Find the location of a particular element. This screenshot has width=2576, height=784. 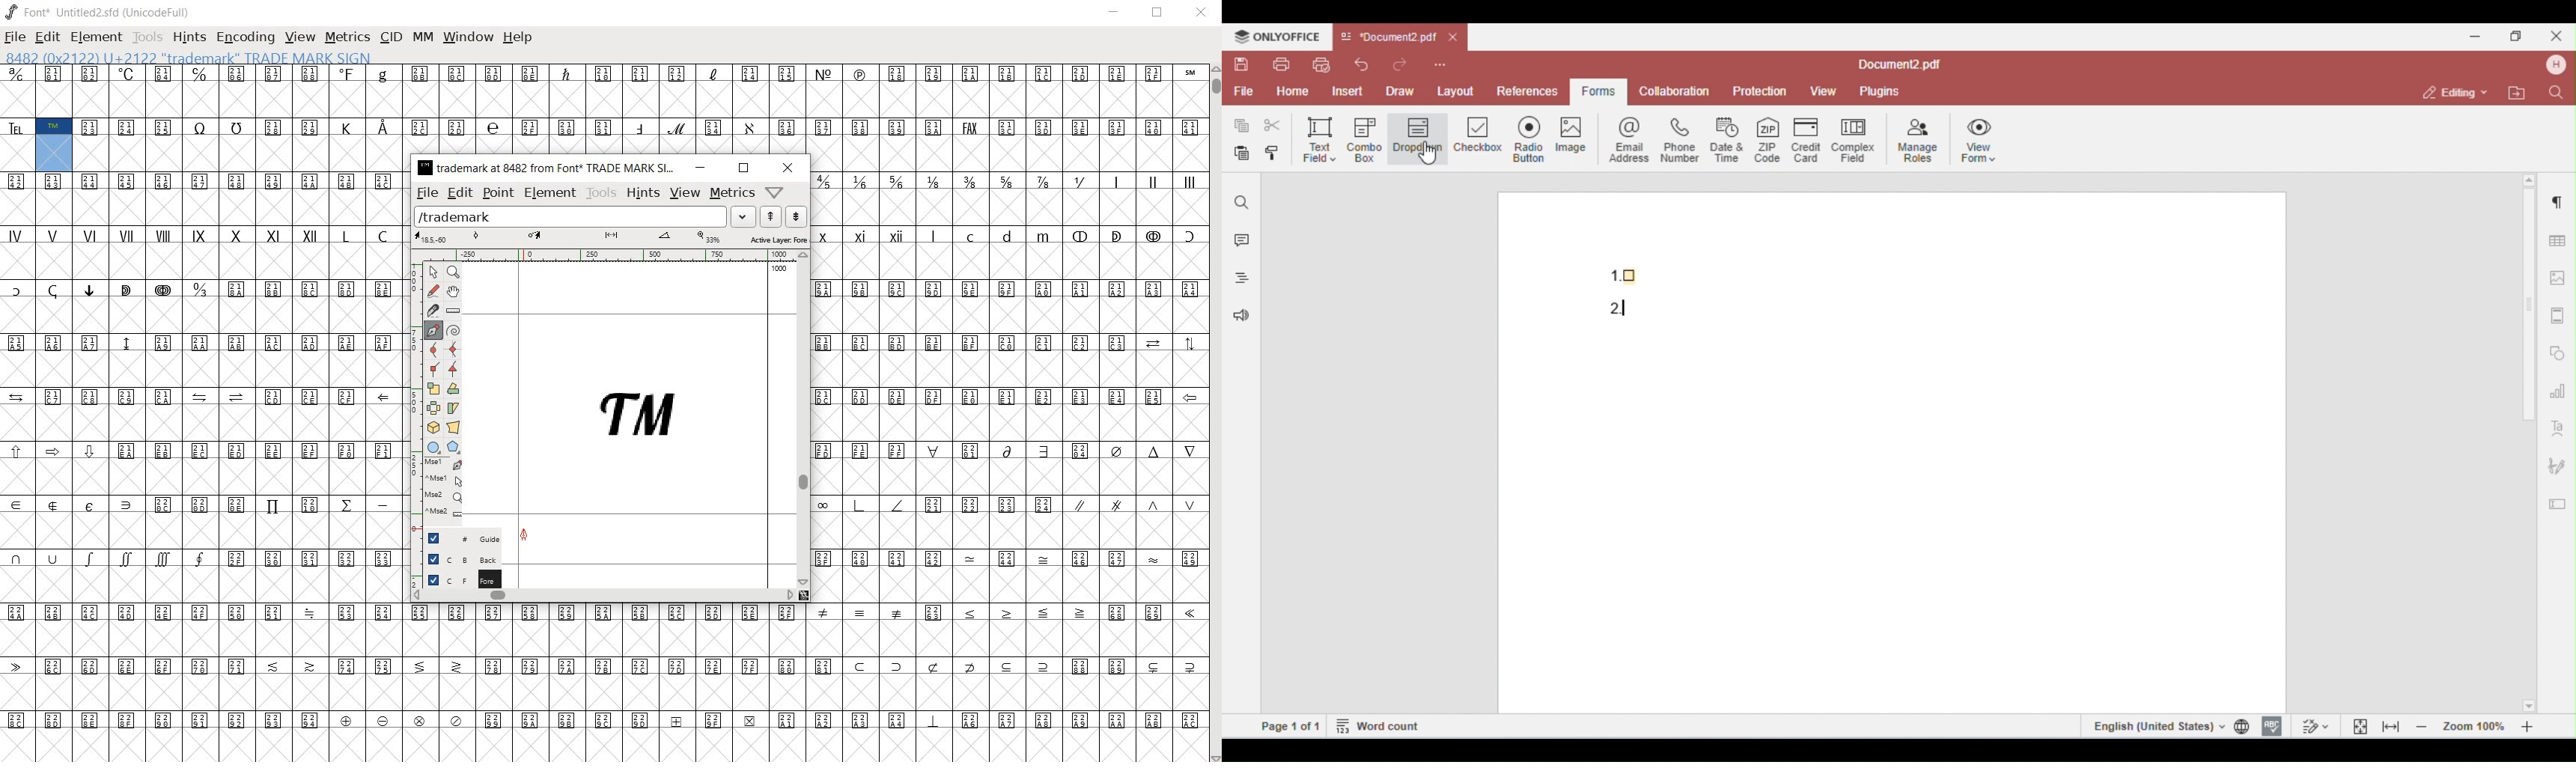

flip the selection is located at coordinates (433, 408).